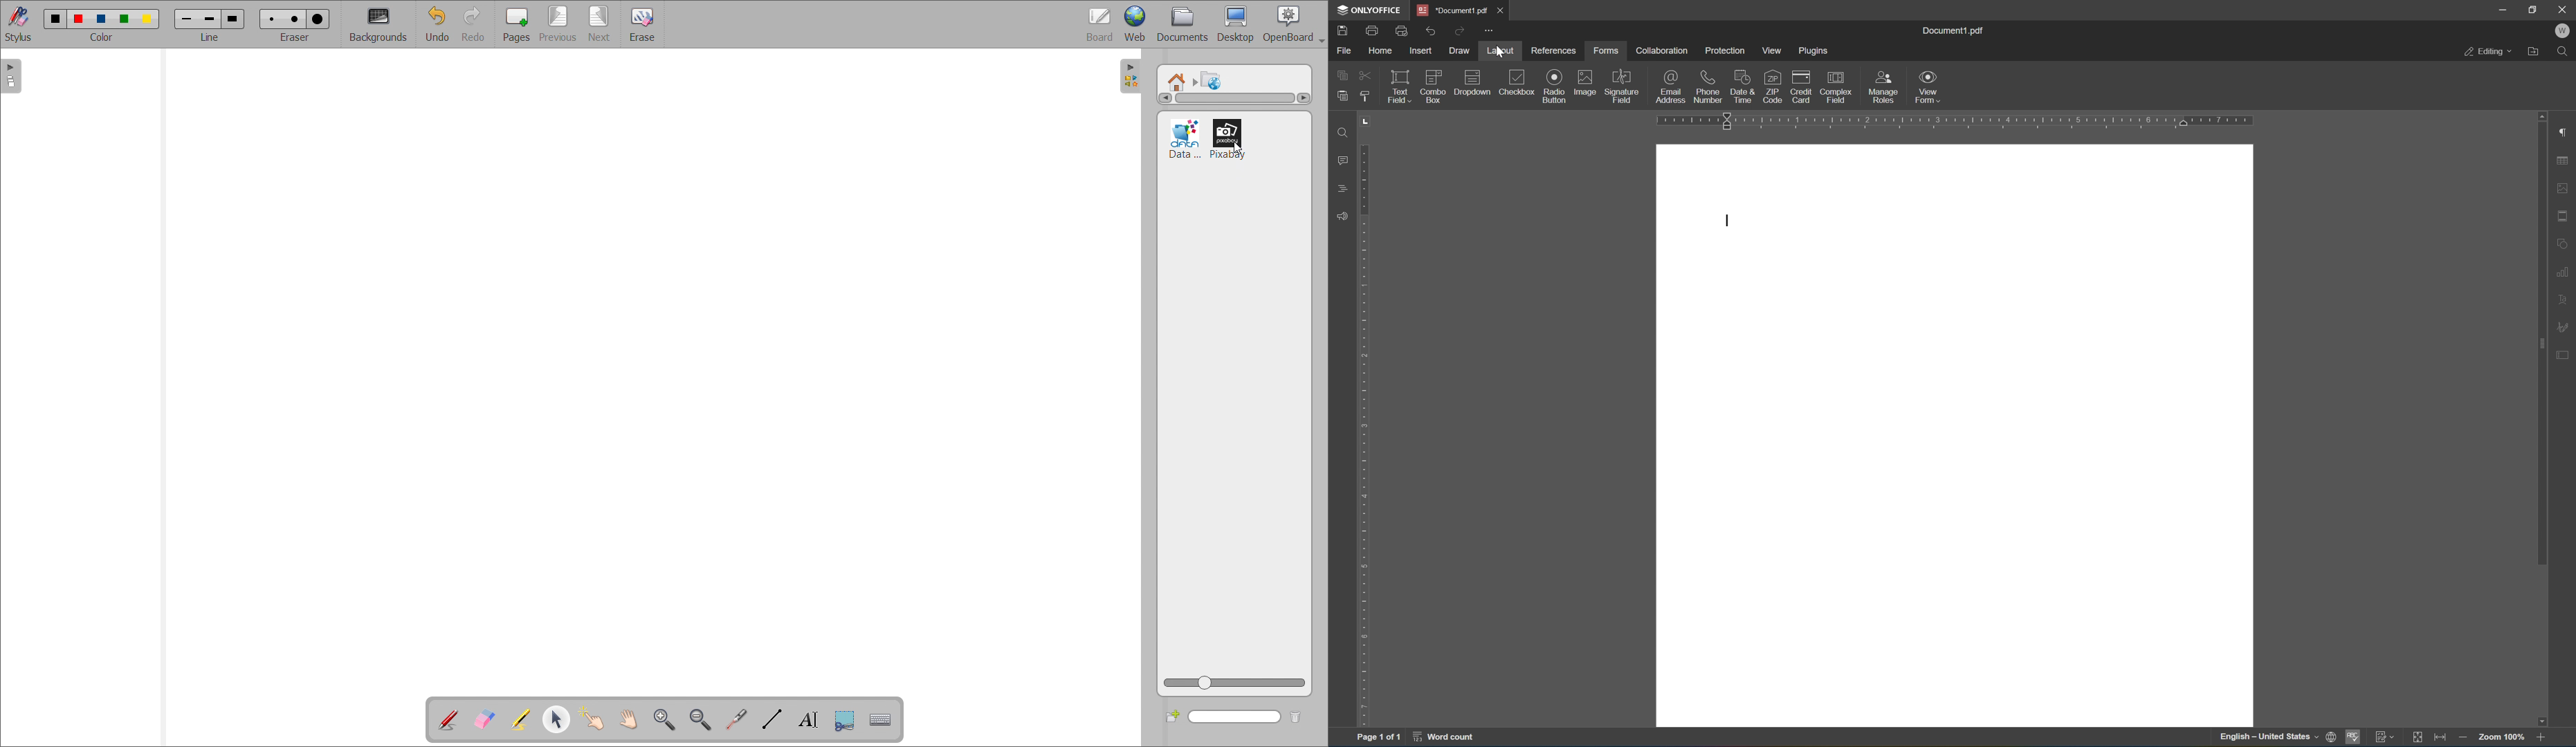 The height and width of the screenshot is (756, 2576). Describe the element at coordinates (844, 721) in the screenshot. I see `` at that location.